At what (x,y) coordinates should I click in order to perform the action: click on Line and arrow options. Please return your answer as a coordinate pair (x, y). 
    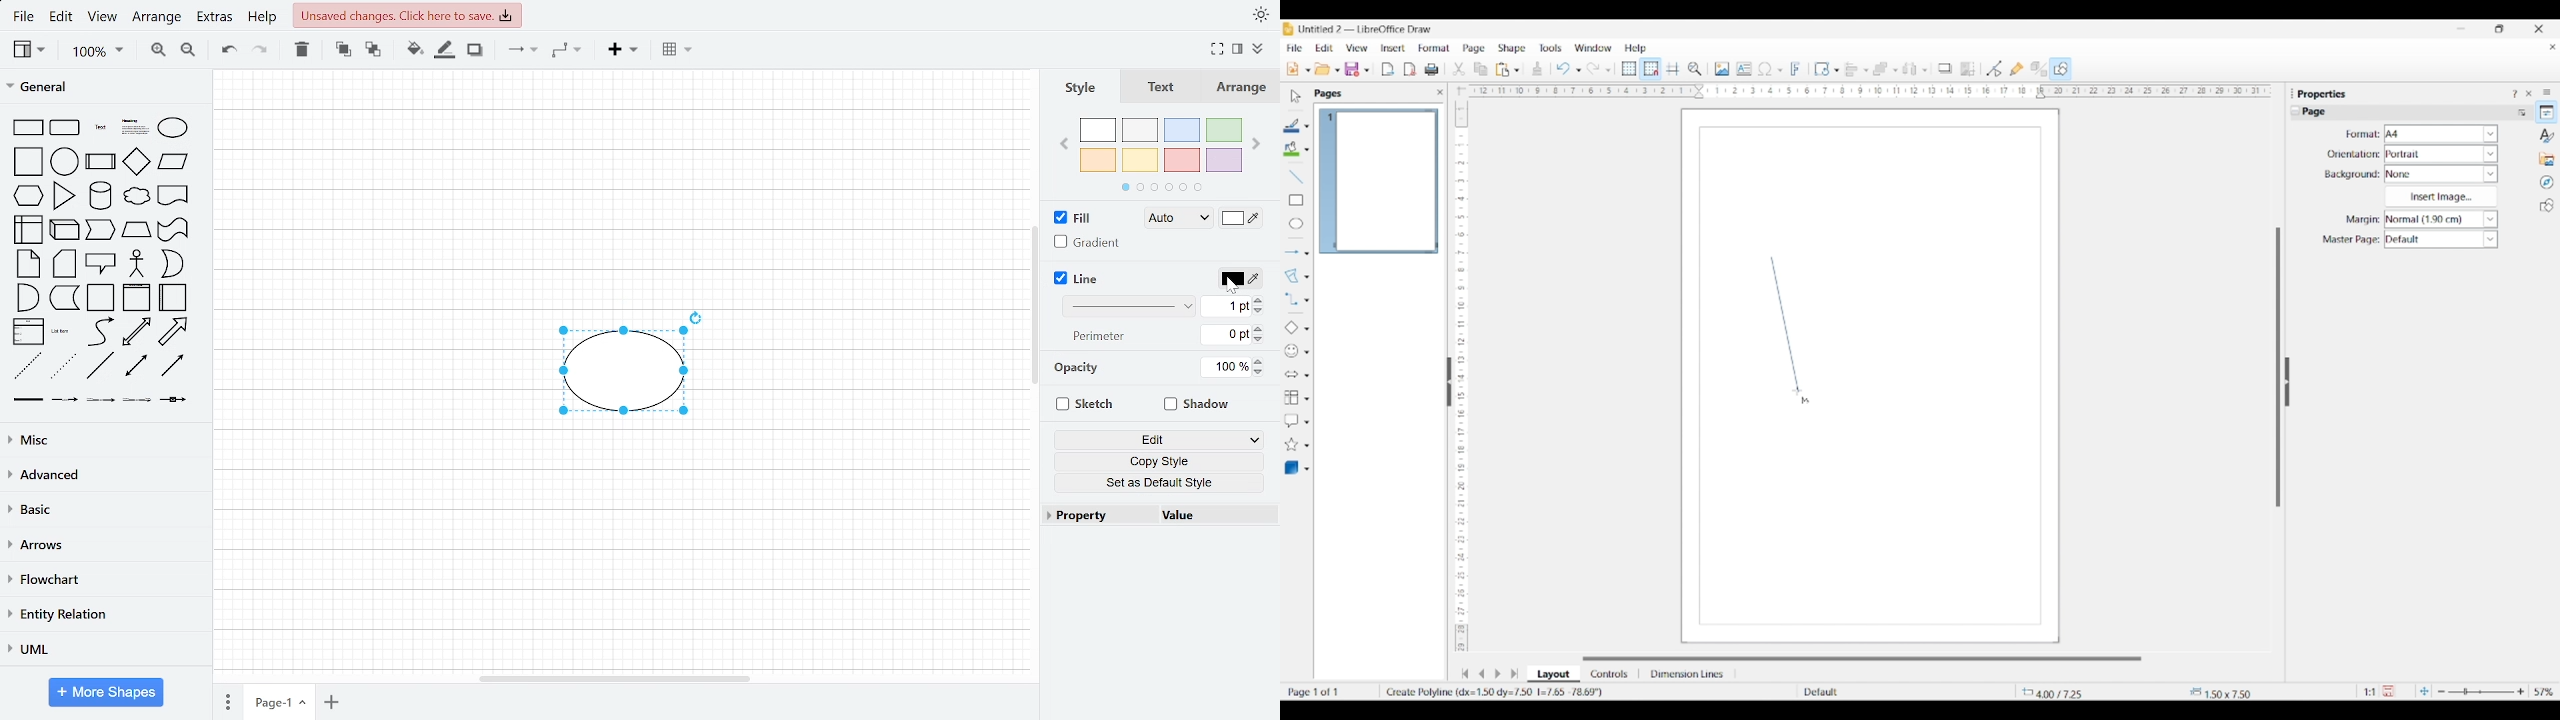
    Looking at the image, I should click on (1307, 253).